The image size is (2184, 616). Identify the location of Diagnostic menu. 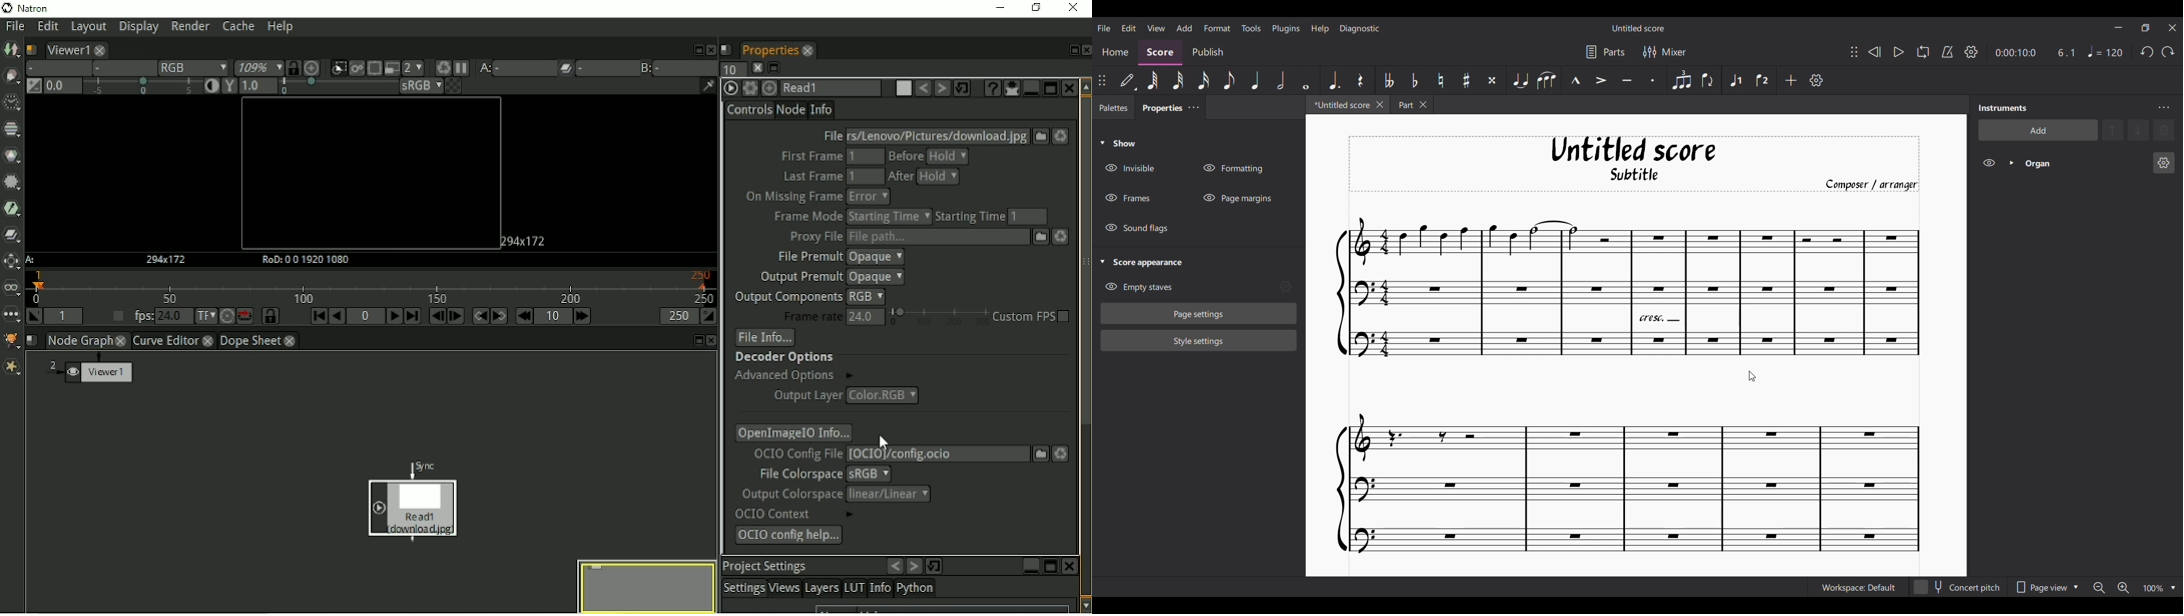
(1360, 28).